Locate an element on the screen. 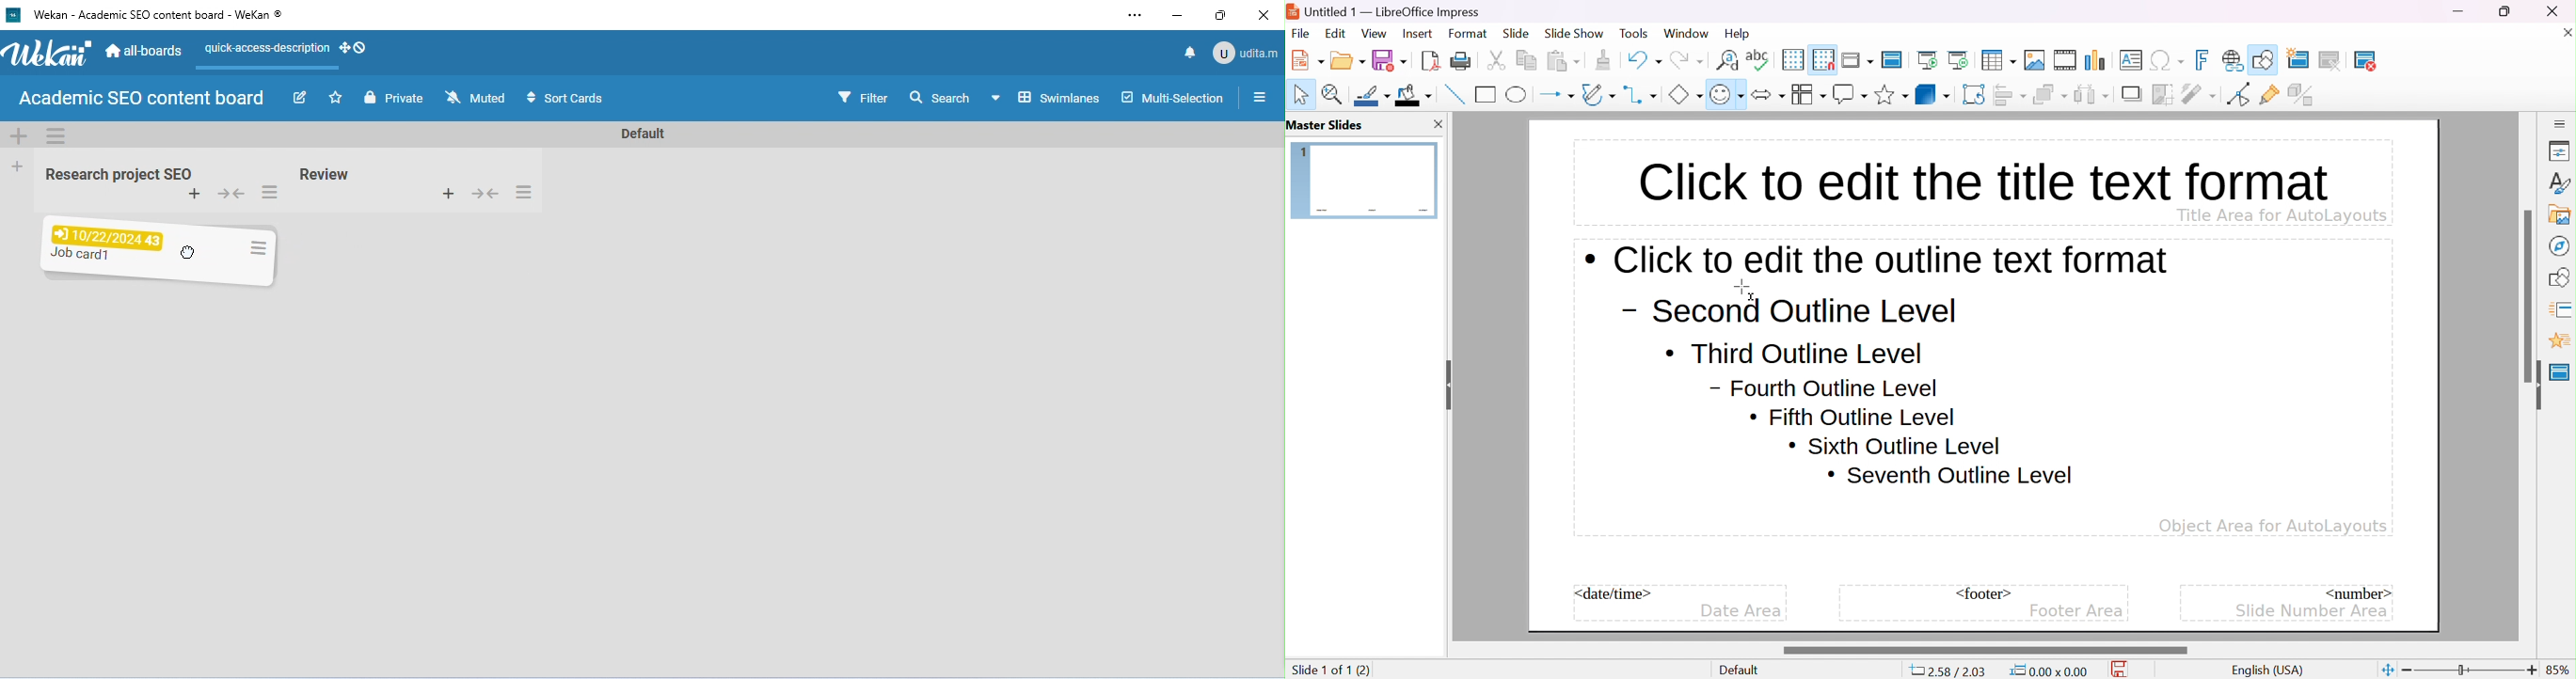 Image resolution: width=2576 pixels, height=700 pixels. slide show is located at coordinates (1574, 32).